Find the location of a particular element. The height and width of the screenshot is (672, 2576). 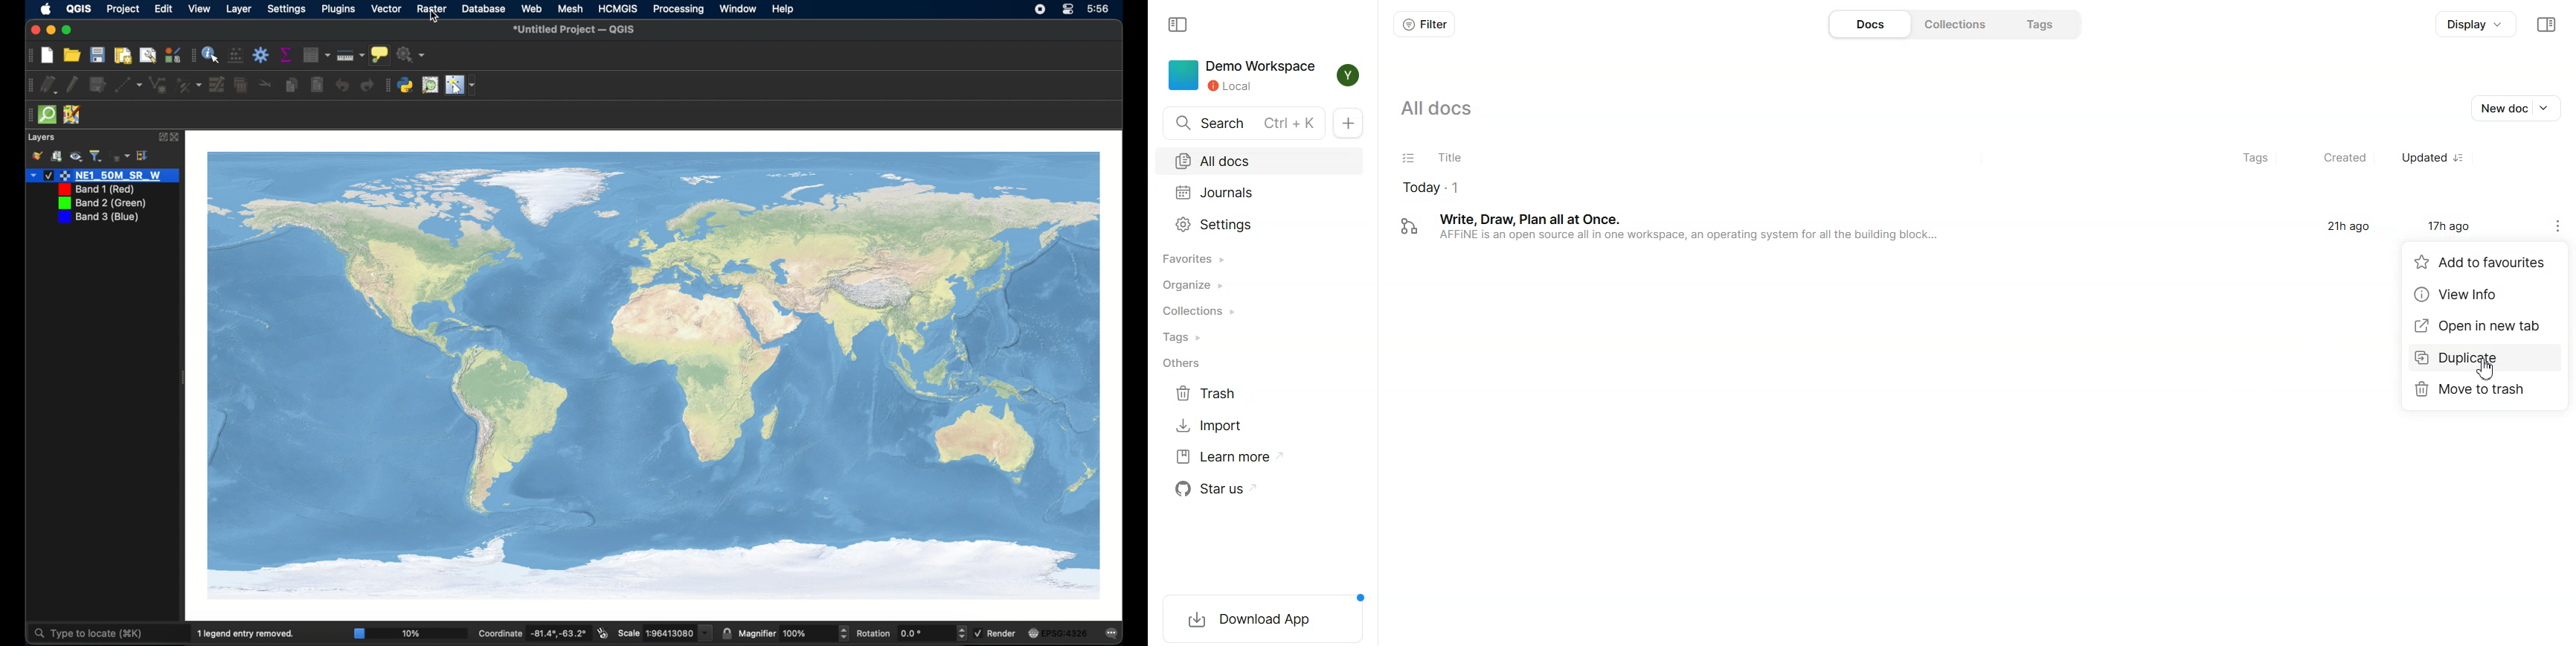

Download App is located at coordinates (1265, 620).